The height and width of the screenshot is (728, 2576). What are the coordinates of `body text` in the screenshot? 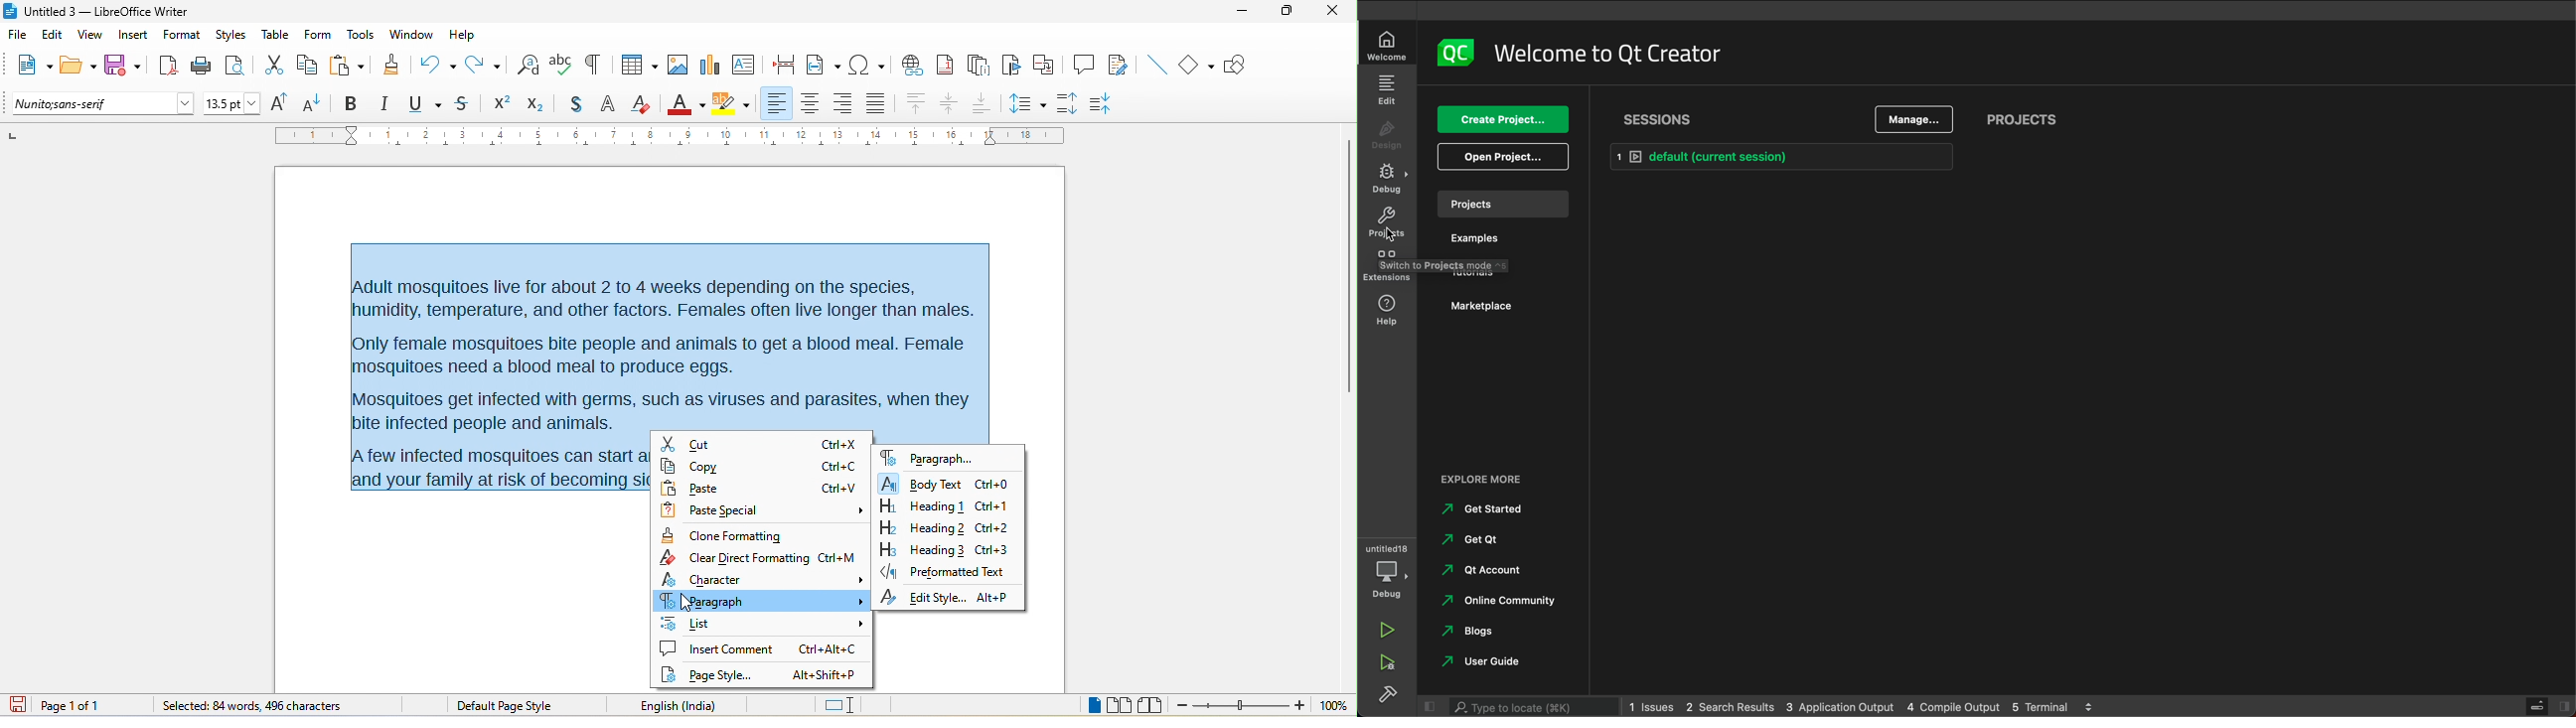 It's located at (922, 483).